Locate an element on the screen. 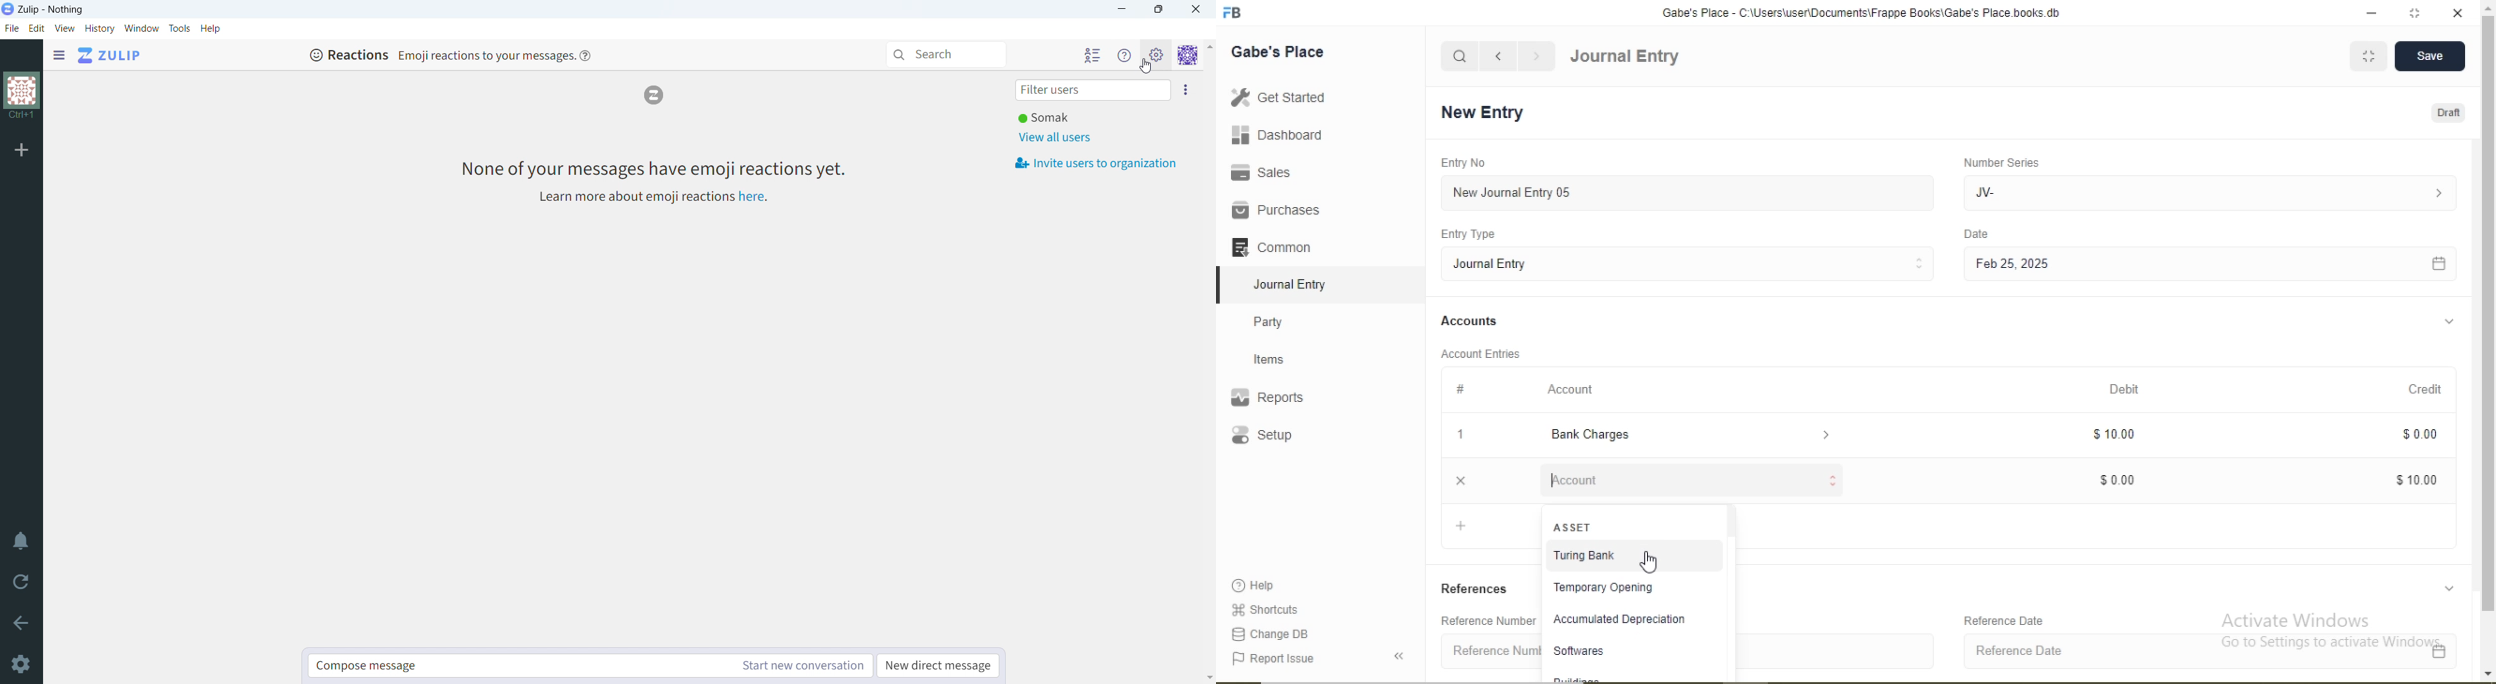 This screenshot has height=700, width=2520. New Entry is located at coordinates (1488, 113).